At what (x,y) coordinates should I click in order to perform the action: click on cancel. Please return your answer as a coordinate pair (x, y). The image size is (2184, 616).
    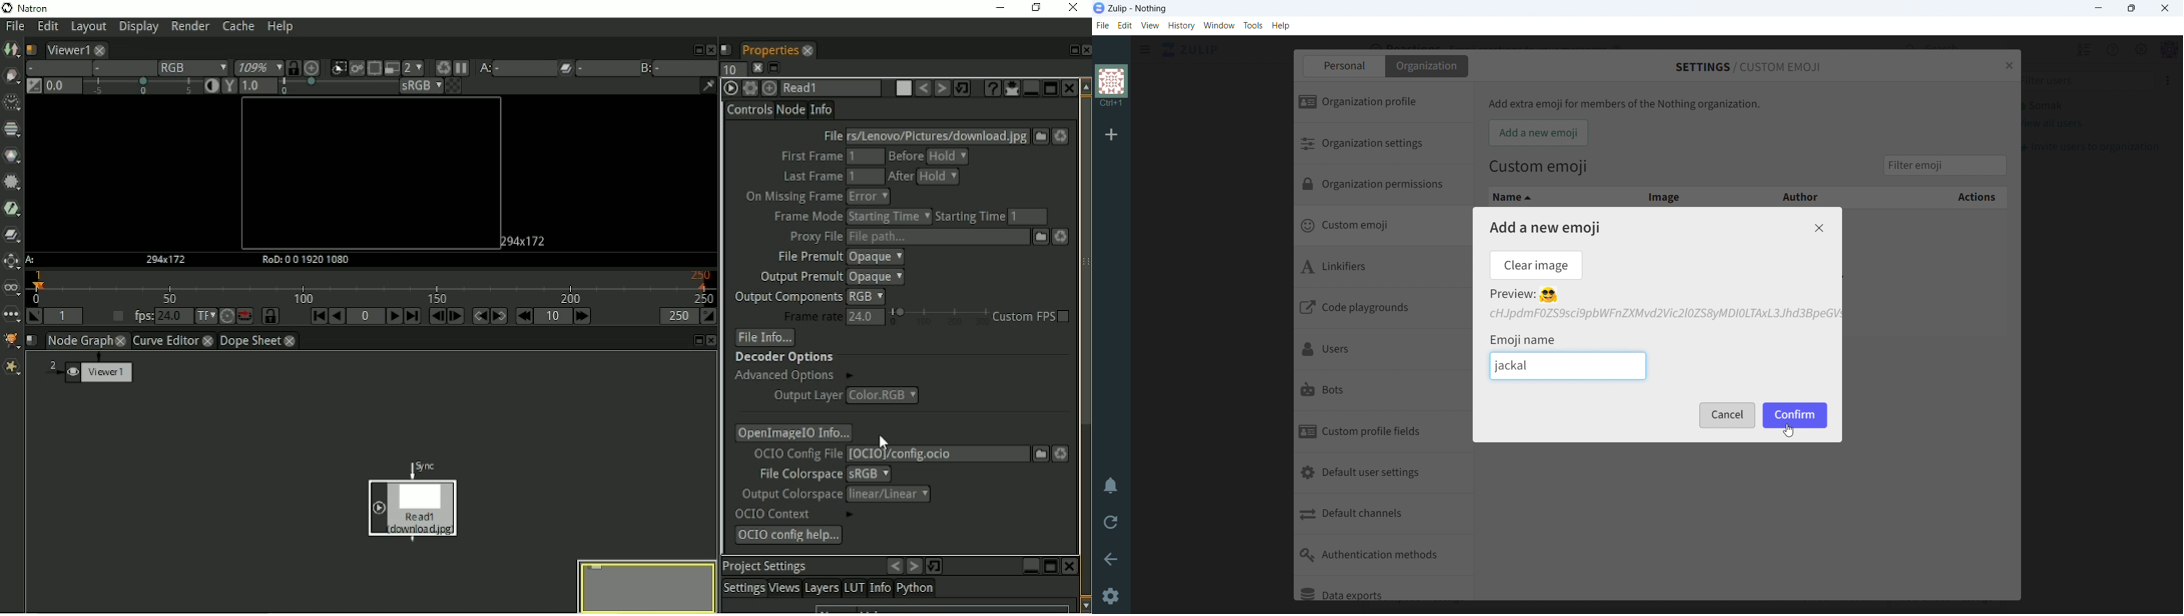
    Looking at the image, I should click on (1726, 416).